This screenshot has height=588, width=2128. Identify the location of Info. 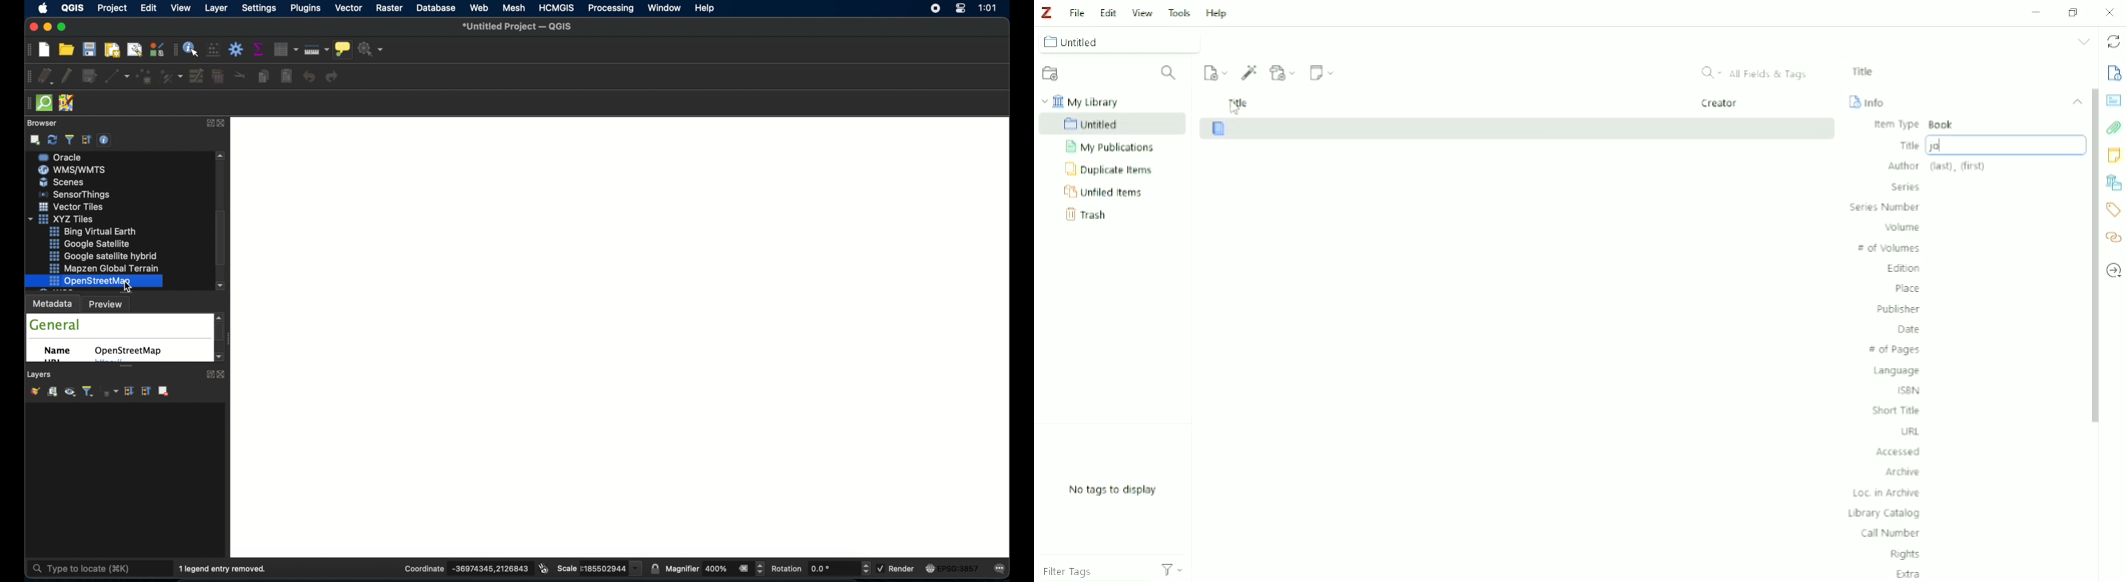
(2114, 73).